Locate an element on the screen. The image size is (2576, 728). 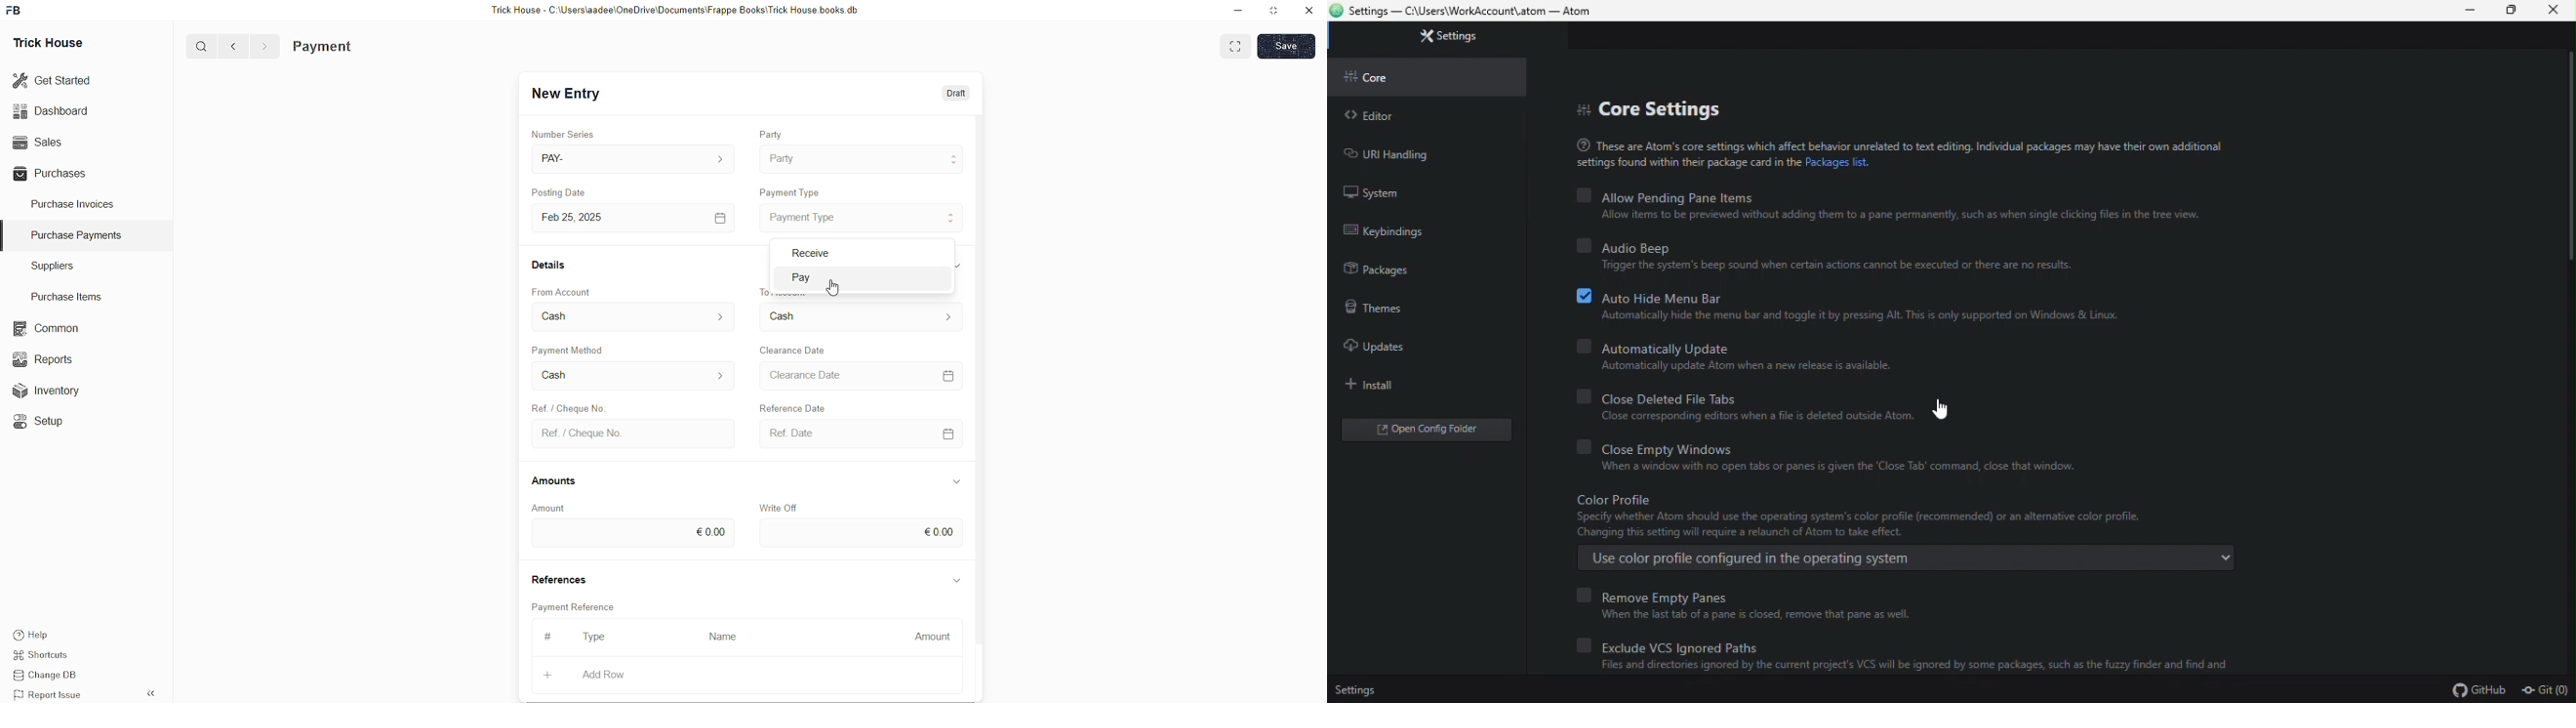
€0.00 is located at coordinates (711, 529).